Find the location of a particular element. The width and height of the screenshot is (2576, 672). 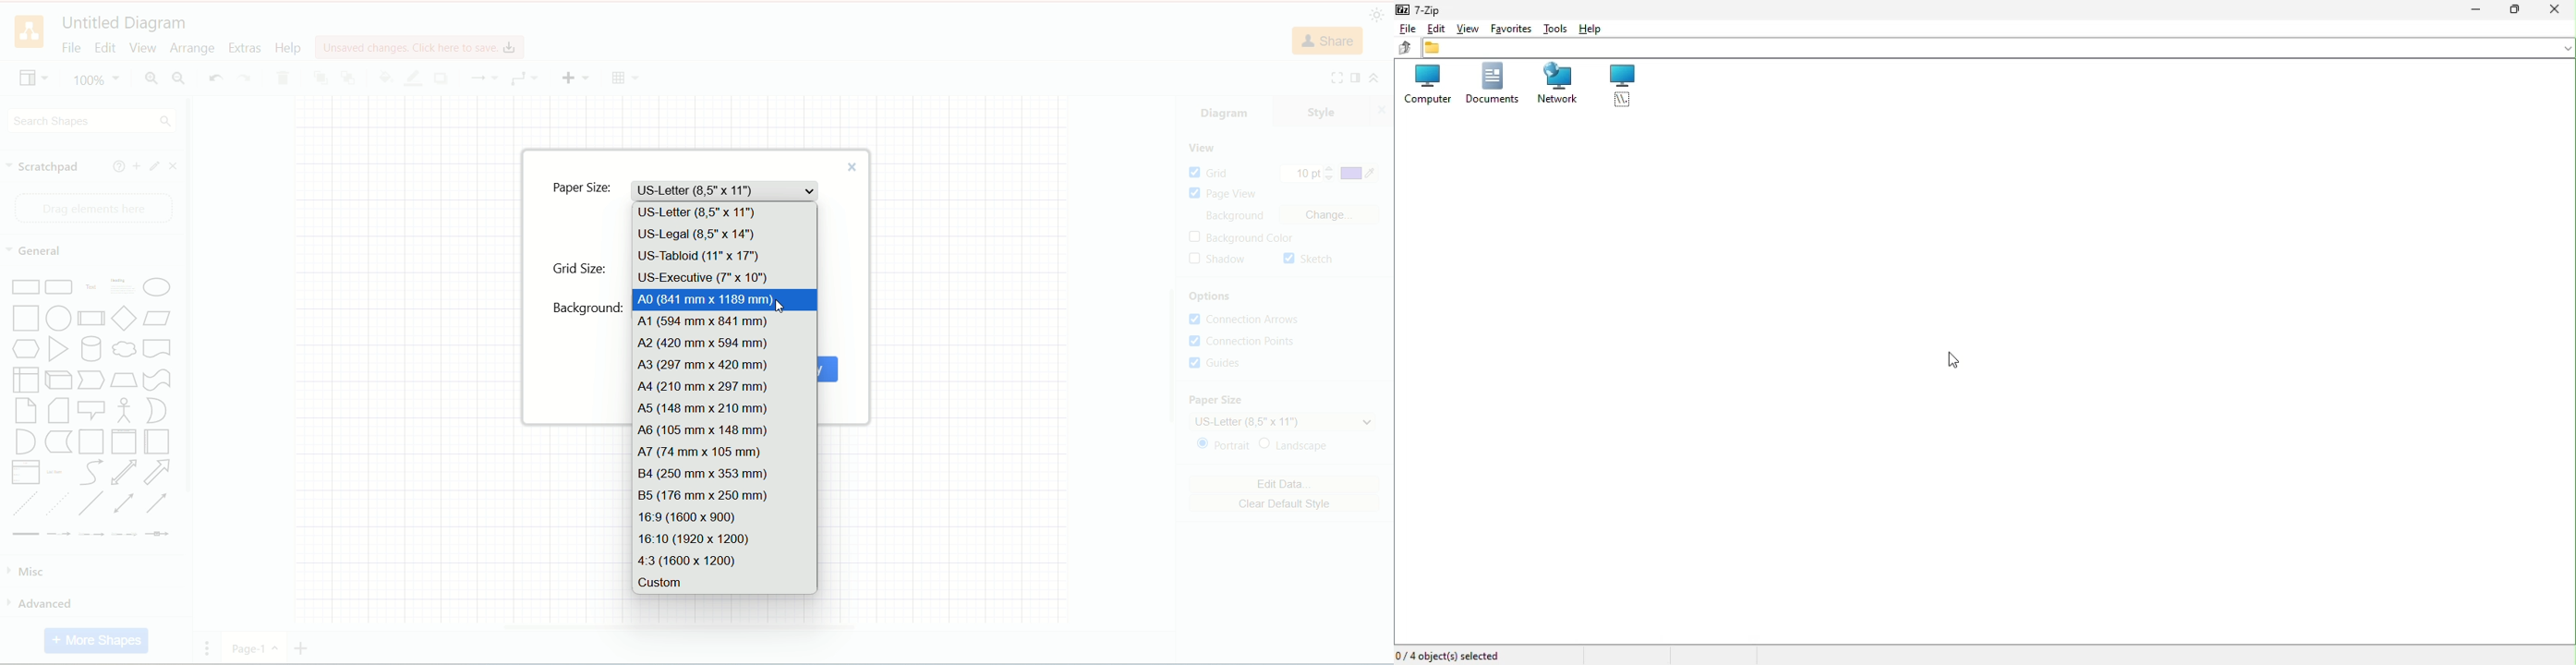

advanced is located at coordinates (88, 603).